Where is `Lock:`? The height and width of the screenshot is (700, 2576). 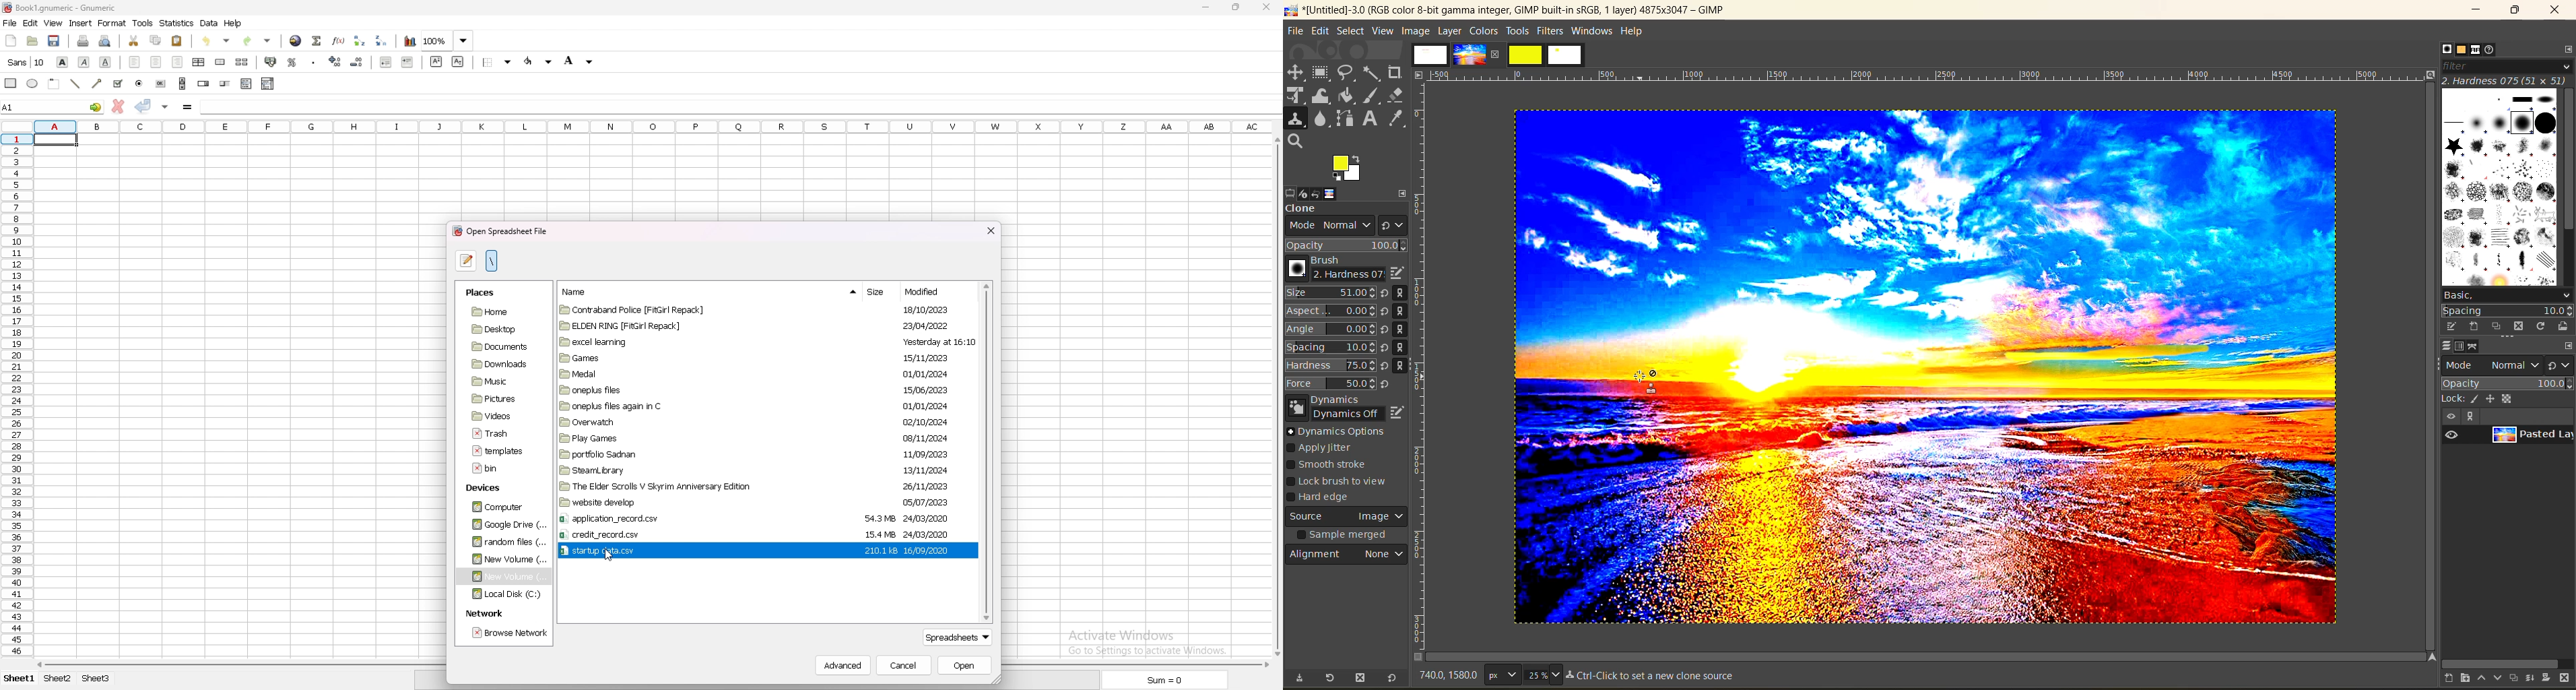
Lock: is located at coordinates (2453, 399).